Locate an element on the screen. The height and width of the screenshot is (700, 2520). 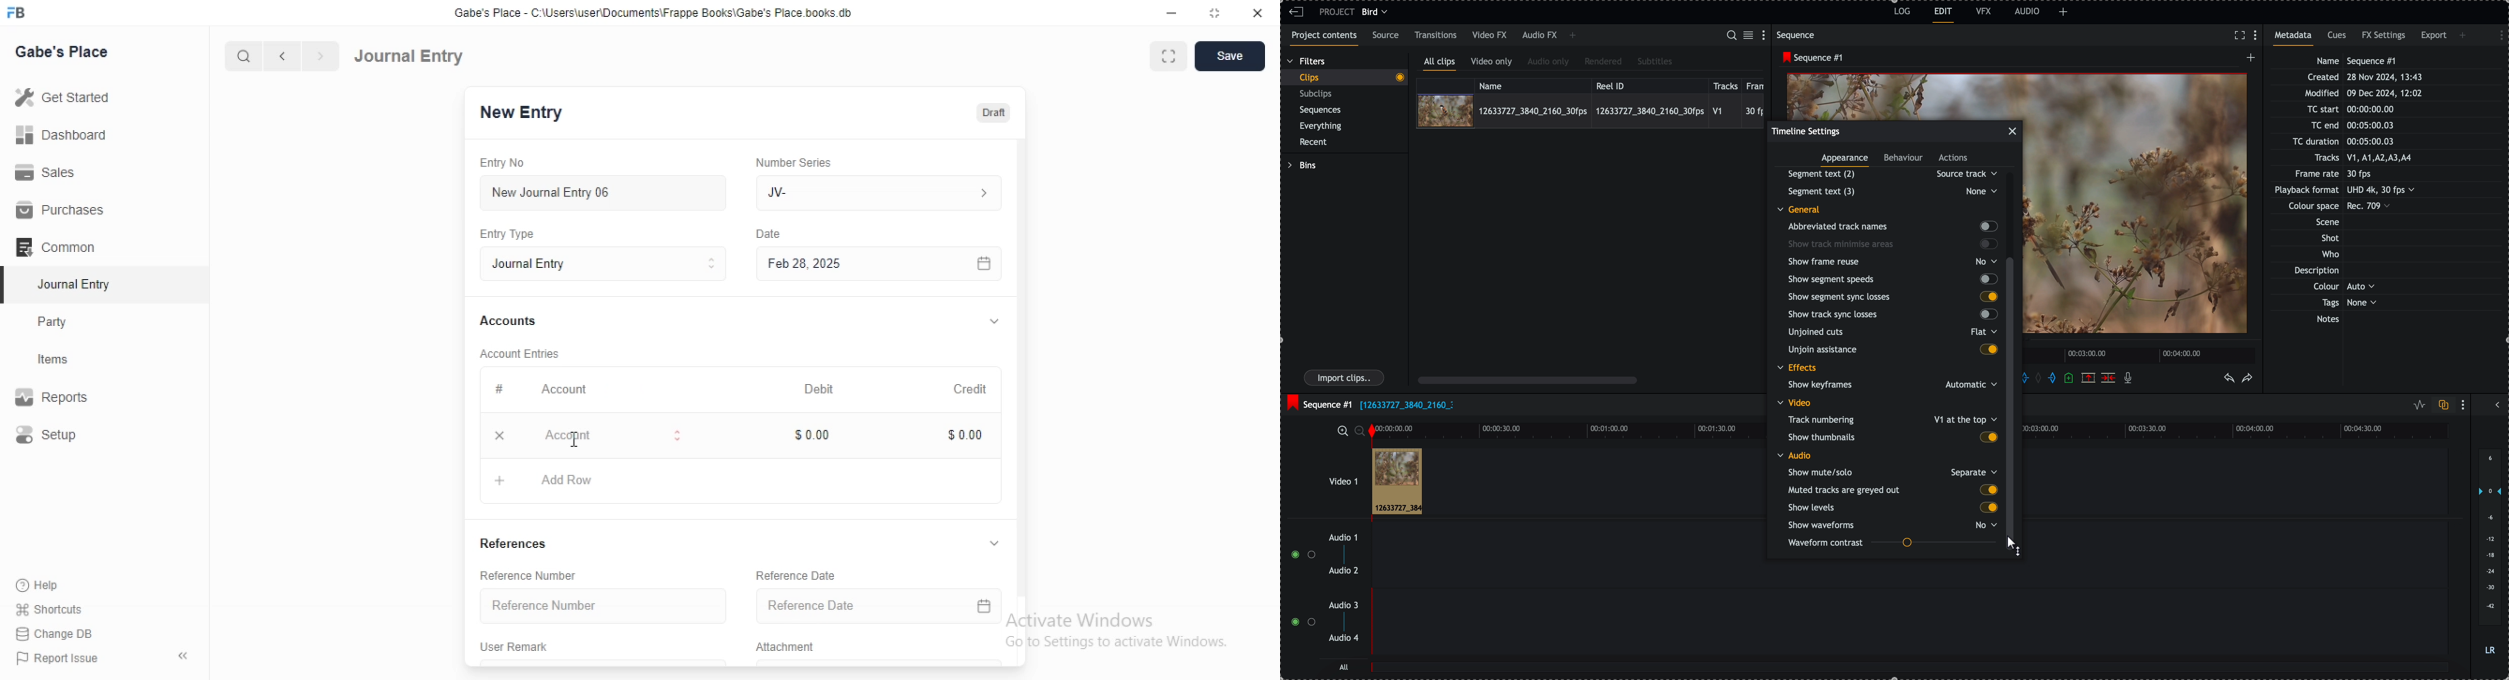
previous is located at coordinates (279, 56).